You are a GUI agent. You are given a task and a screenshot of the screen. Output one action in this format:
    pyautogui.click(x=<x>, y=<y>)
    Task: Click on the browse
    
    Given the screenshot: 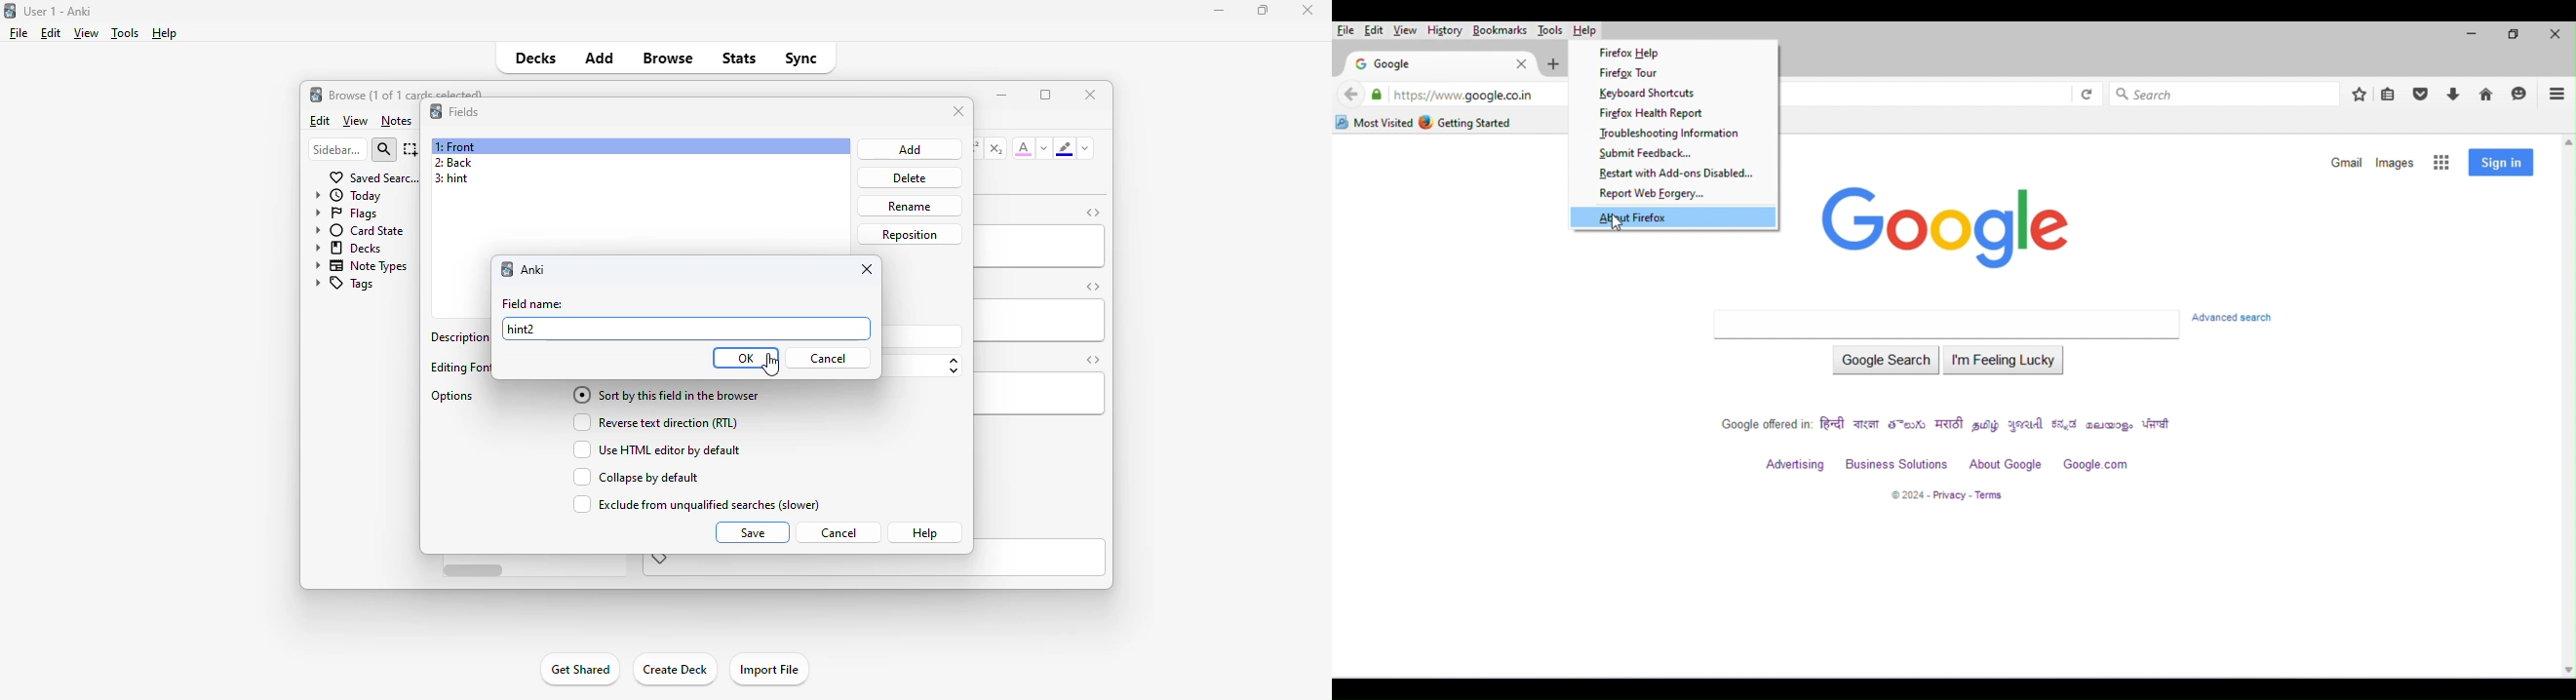 What is the action you would take?
    pyautogui.click(x=668, y=58)
    